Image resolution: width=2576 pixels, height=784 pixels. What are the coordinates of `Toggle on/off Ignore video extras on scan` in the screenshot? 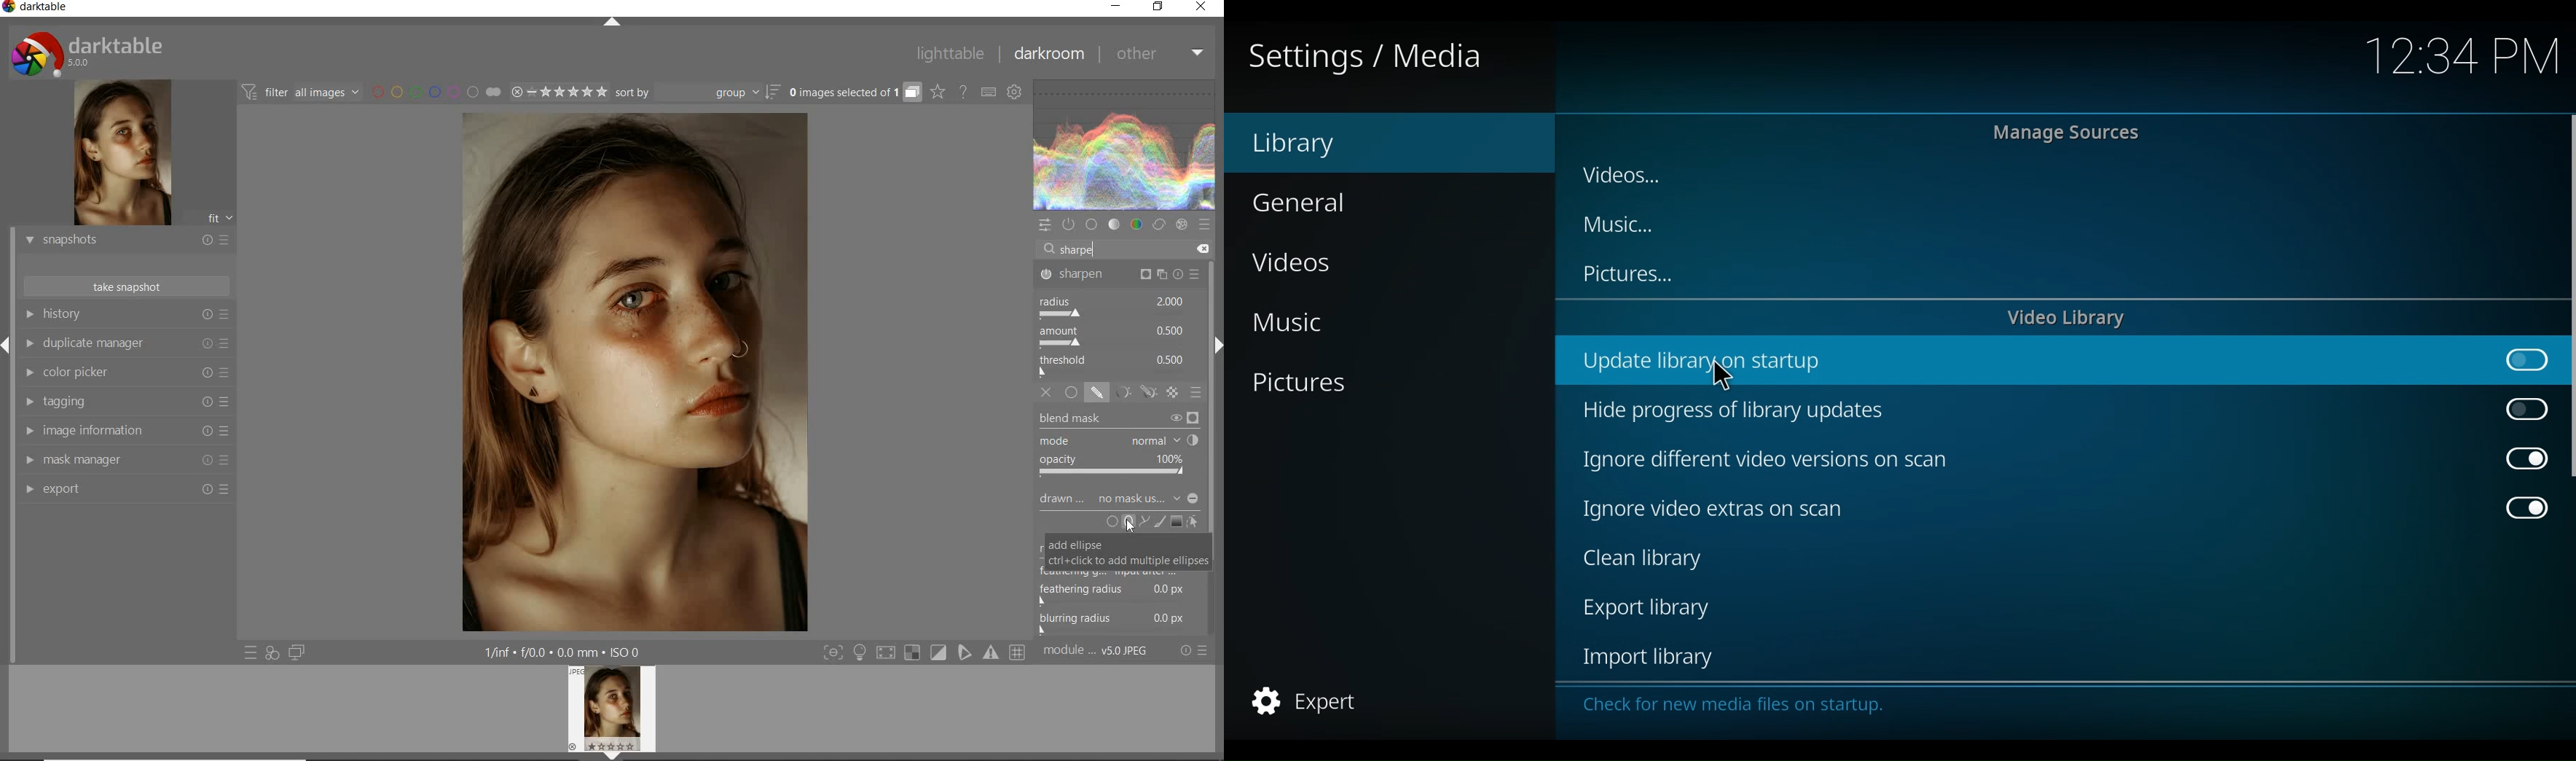 It's located at (2523, 509).